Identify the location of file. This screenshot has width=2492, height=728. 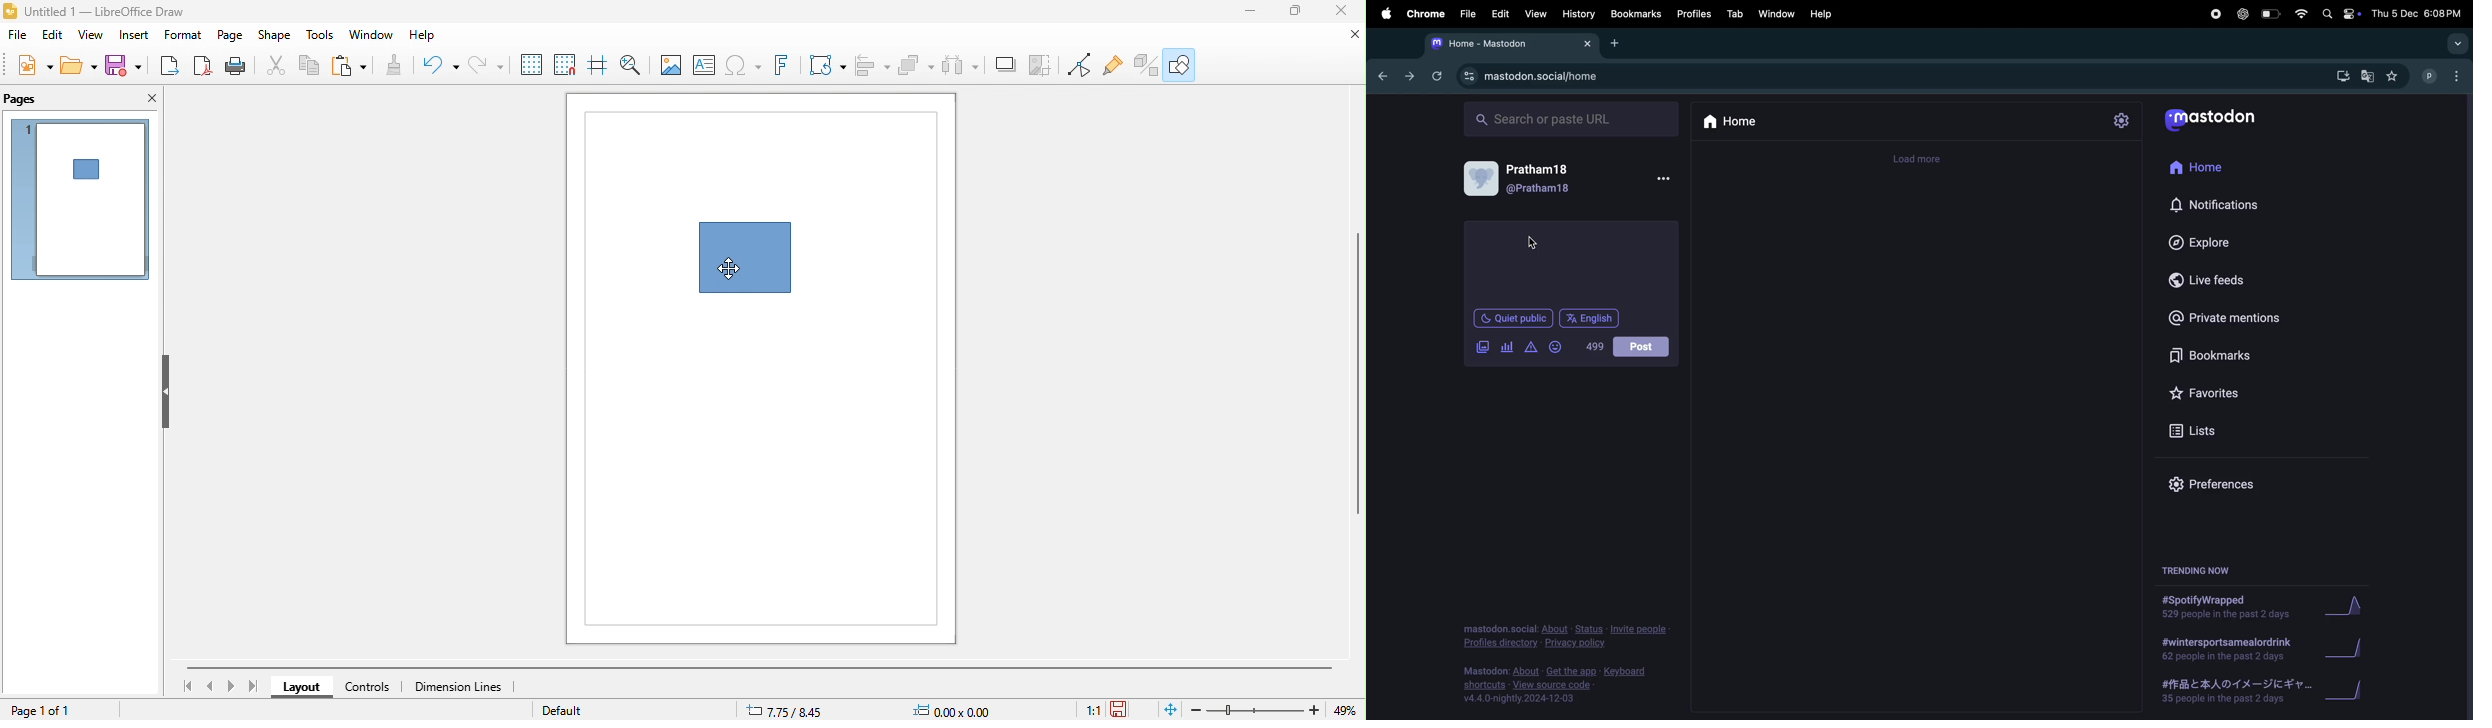
(1468, 12).